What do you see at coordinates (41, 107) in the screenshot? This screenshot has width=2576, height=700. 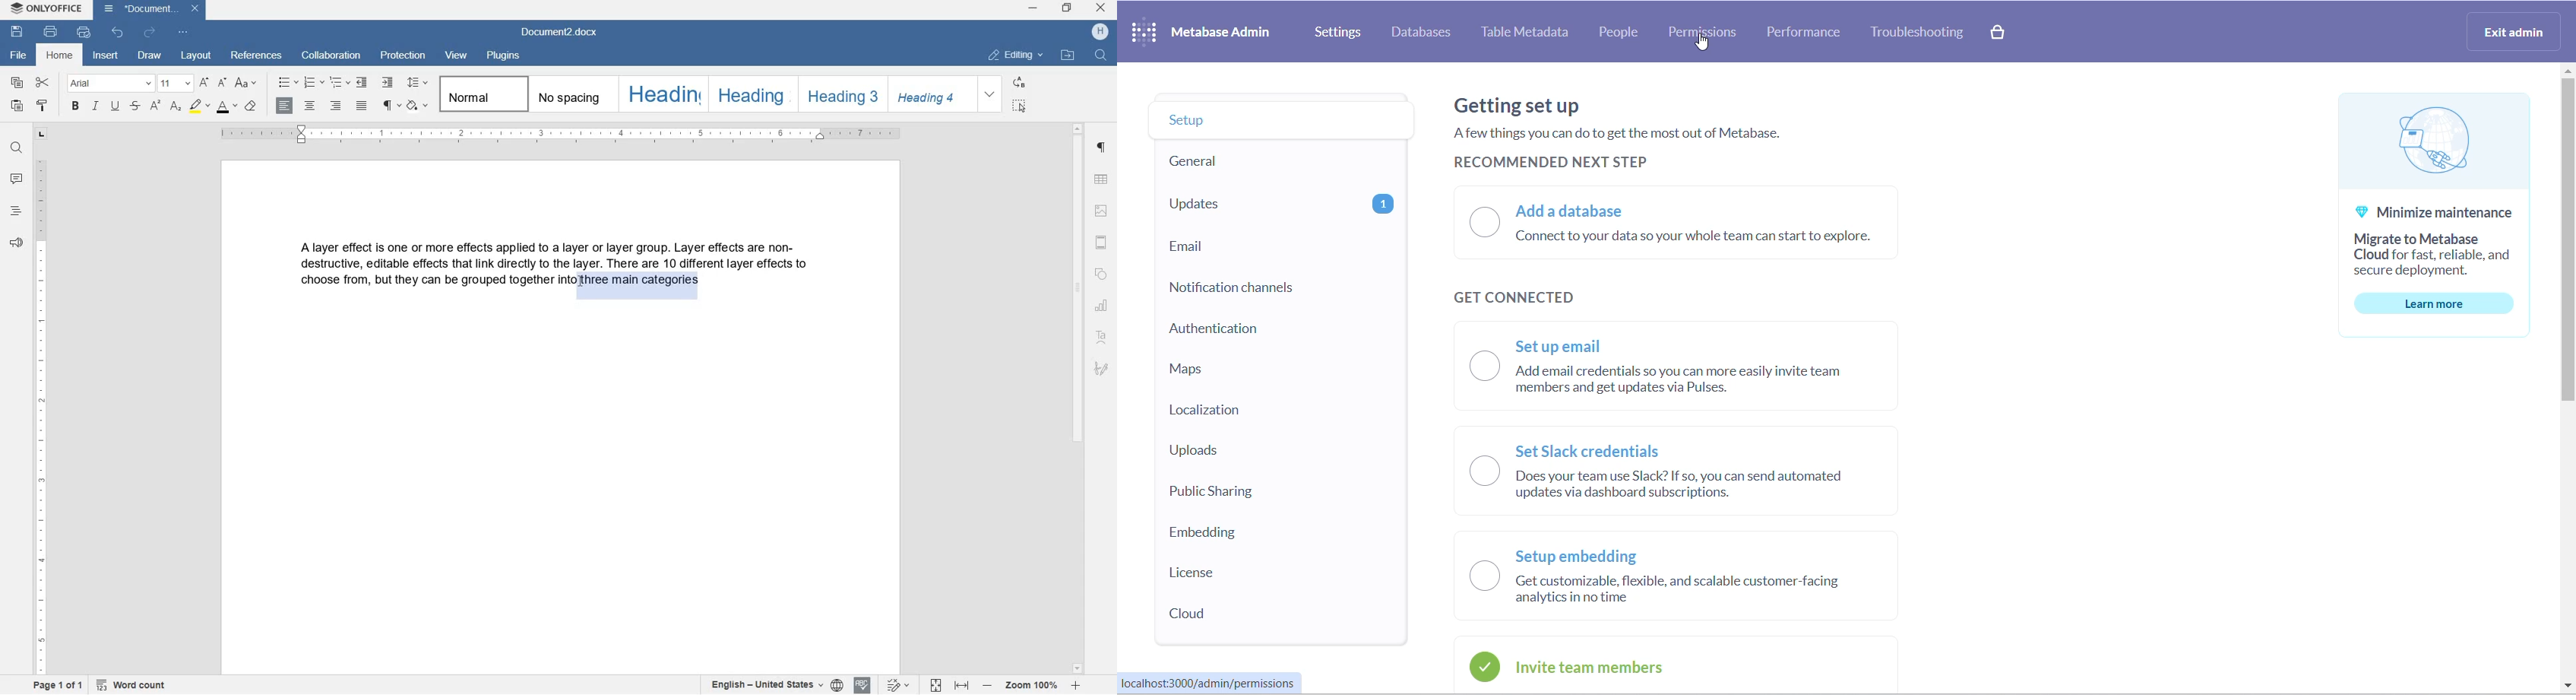 I see `copy stlye` at bounding box center [41, 107].